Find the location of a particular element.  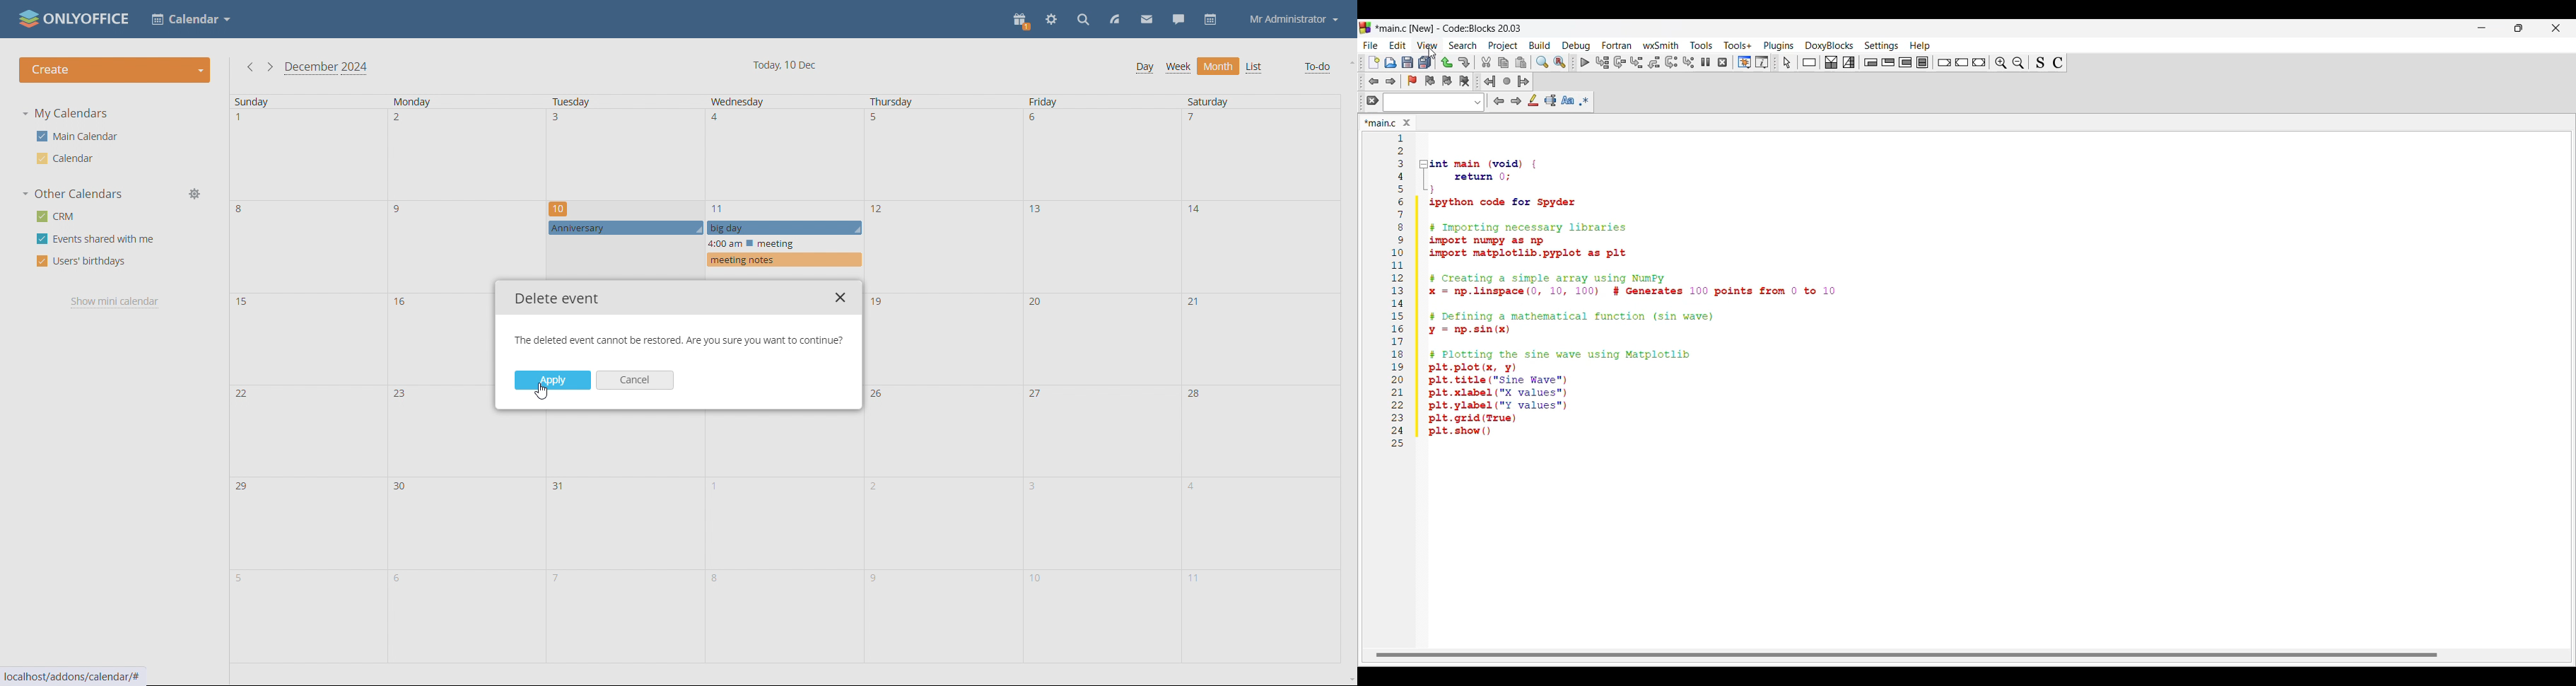

Replace is located at coordinates (1559, 62).